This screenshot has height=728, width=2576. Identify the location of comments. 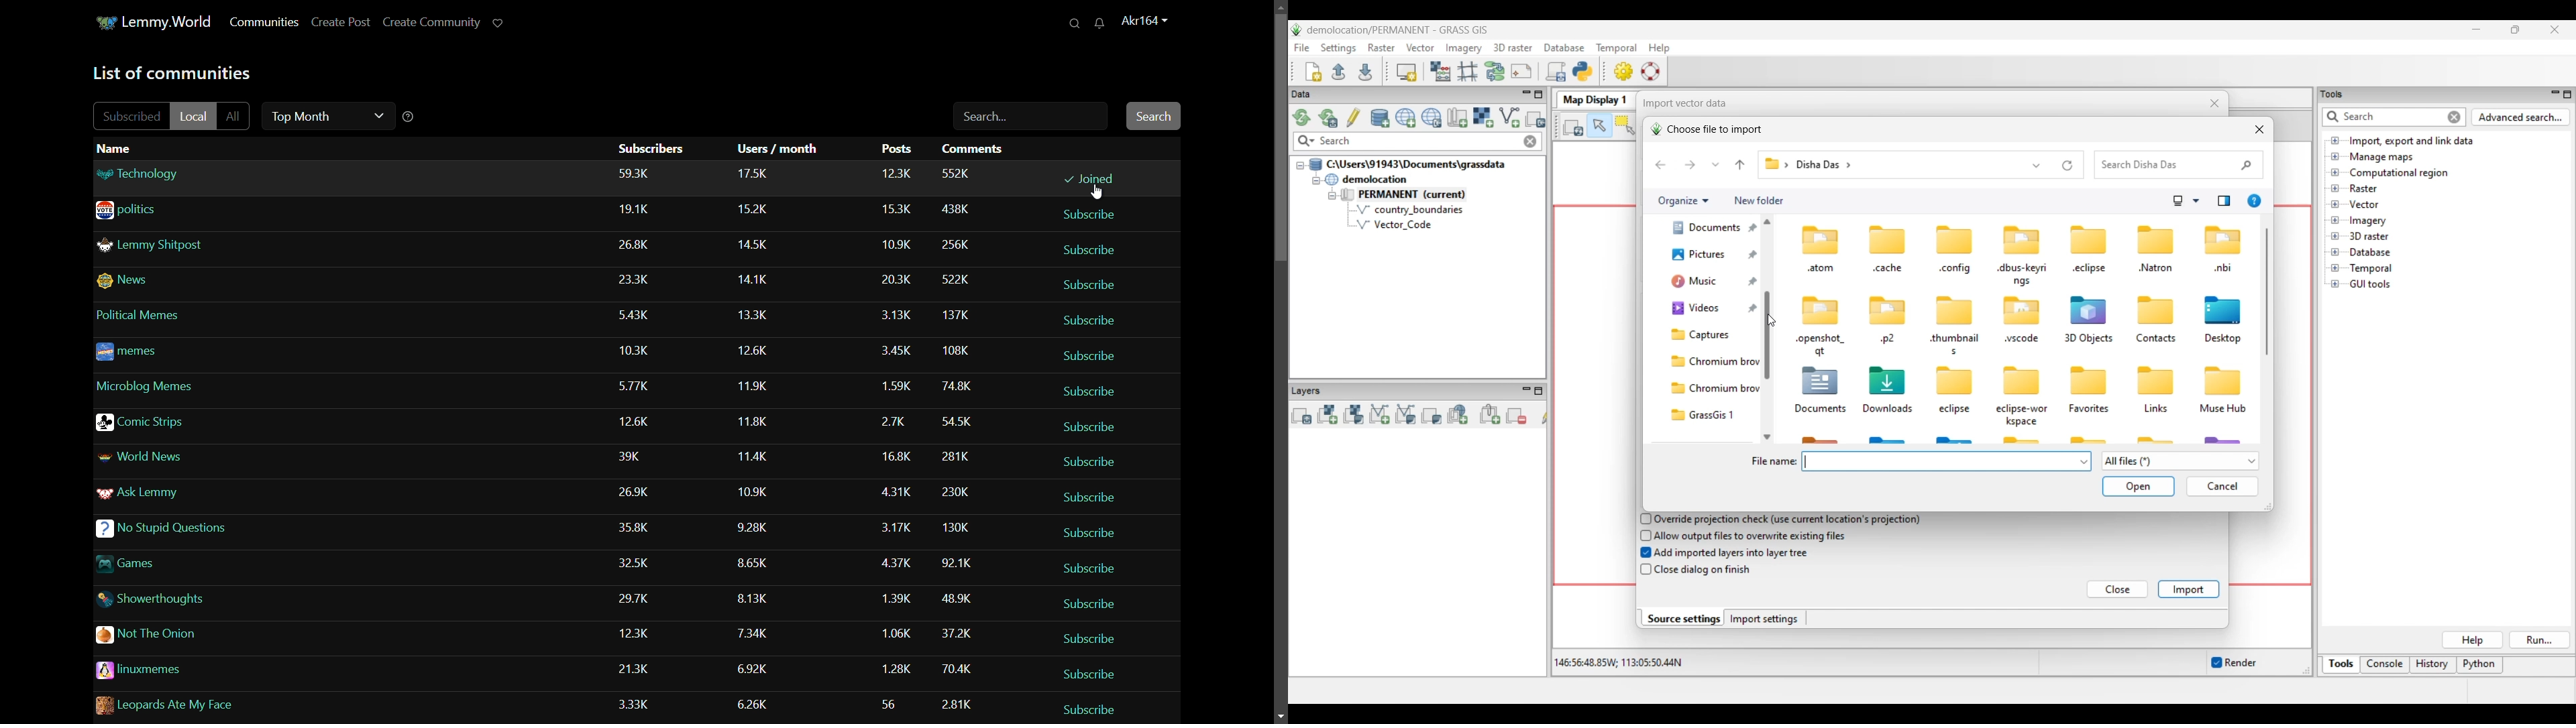
(955, 280).